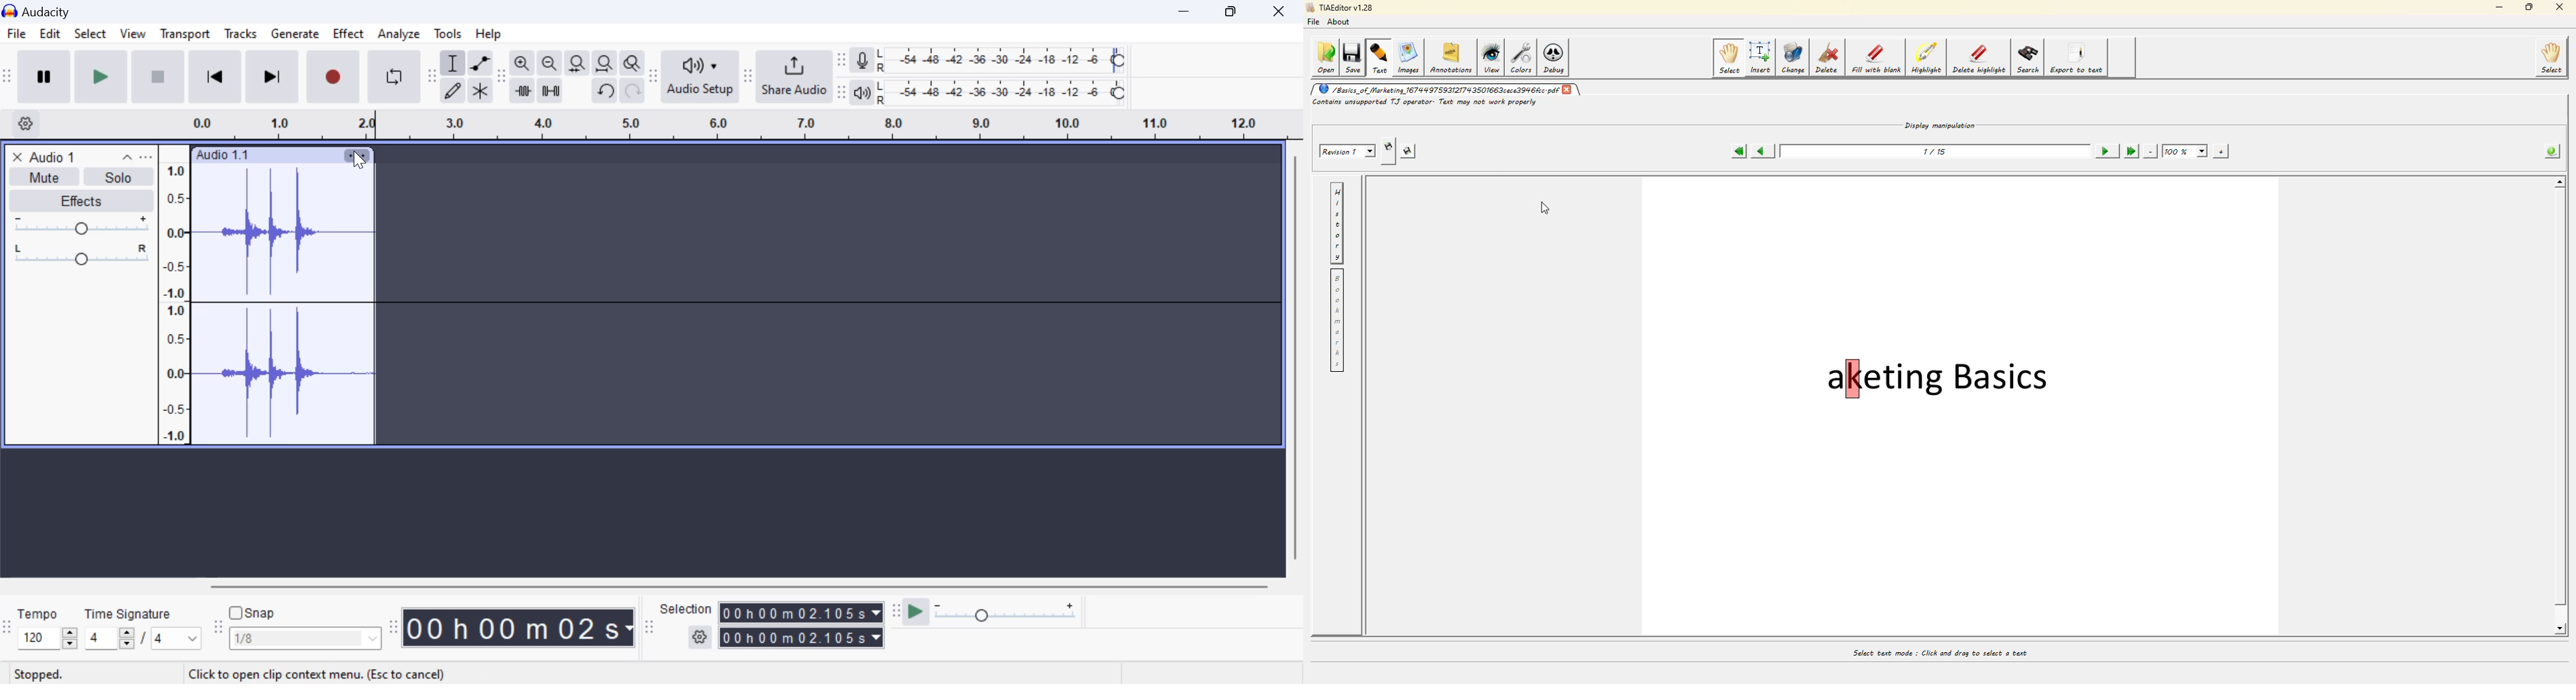 Image resolution: width=2576 pixels, height=700 pixels. I want to click on increase or decrease time signature, so click(109, 639).